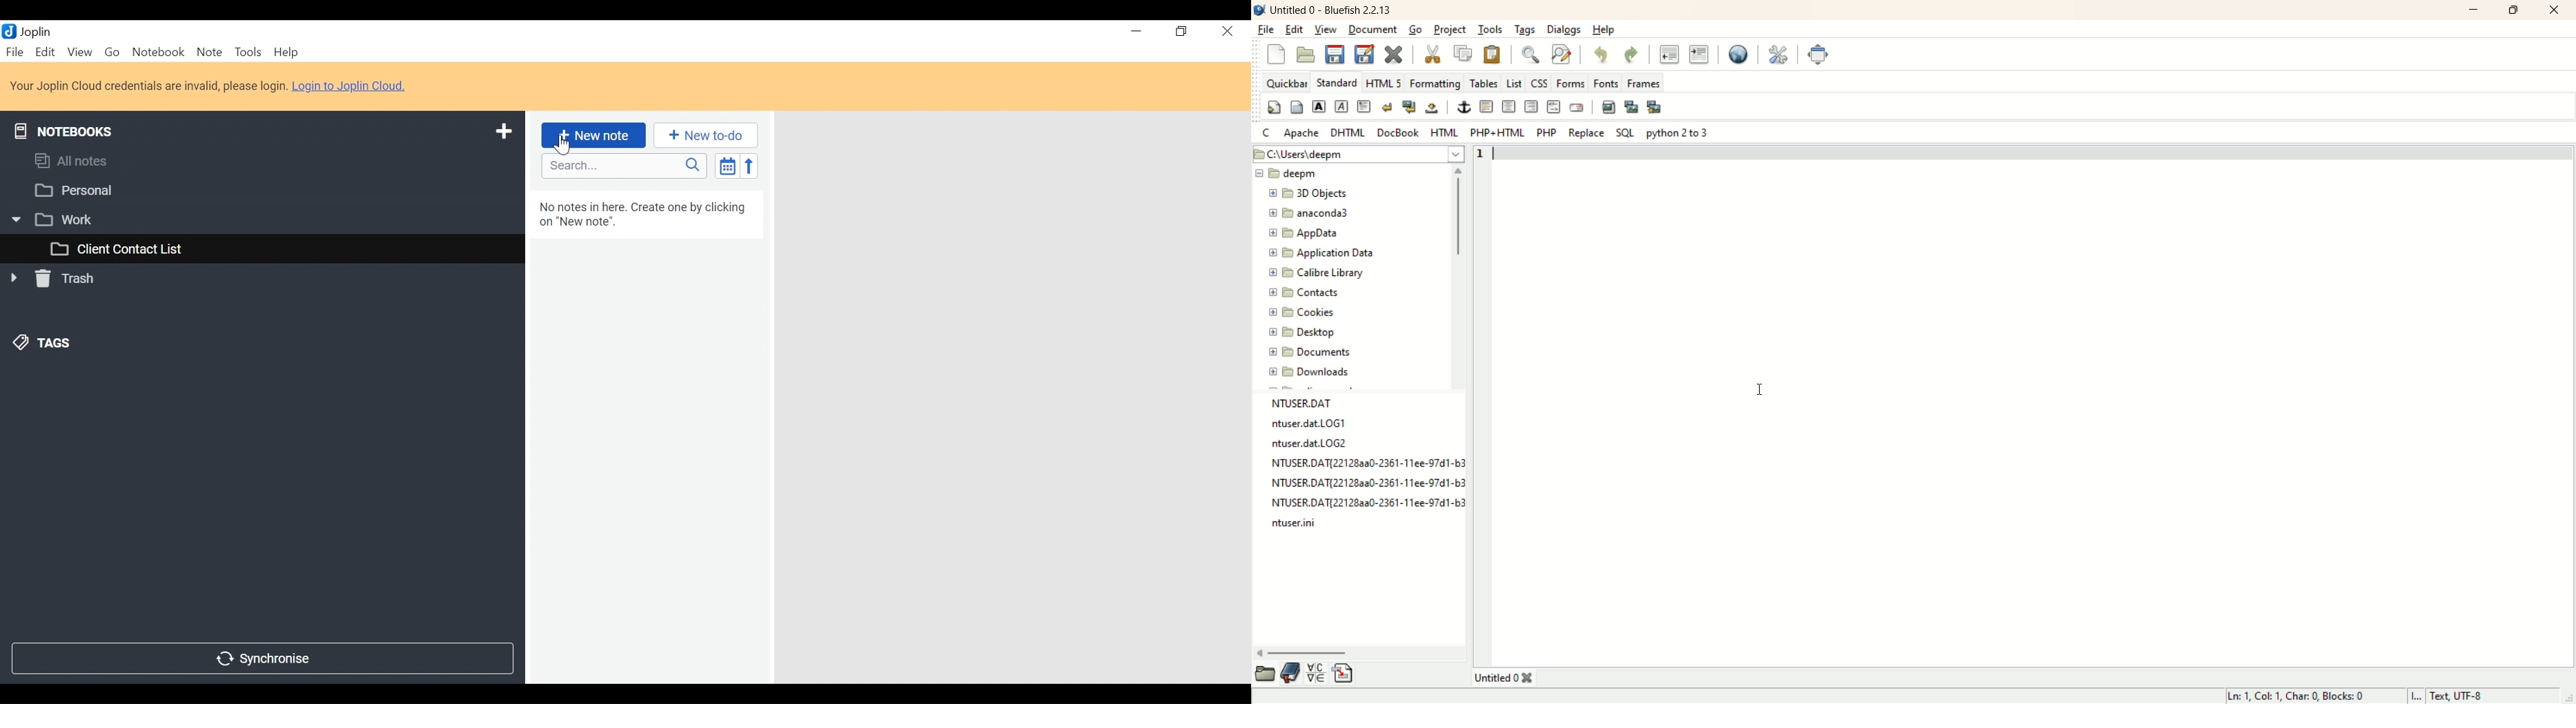 The width and height of the screenshot is (2576, 728). Describe the element at coordinates (1325, 30) in the screenshot. I see `view` at that location.